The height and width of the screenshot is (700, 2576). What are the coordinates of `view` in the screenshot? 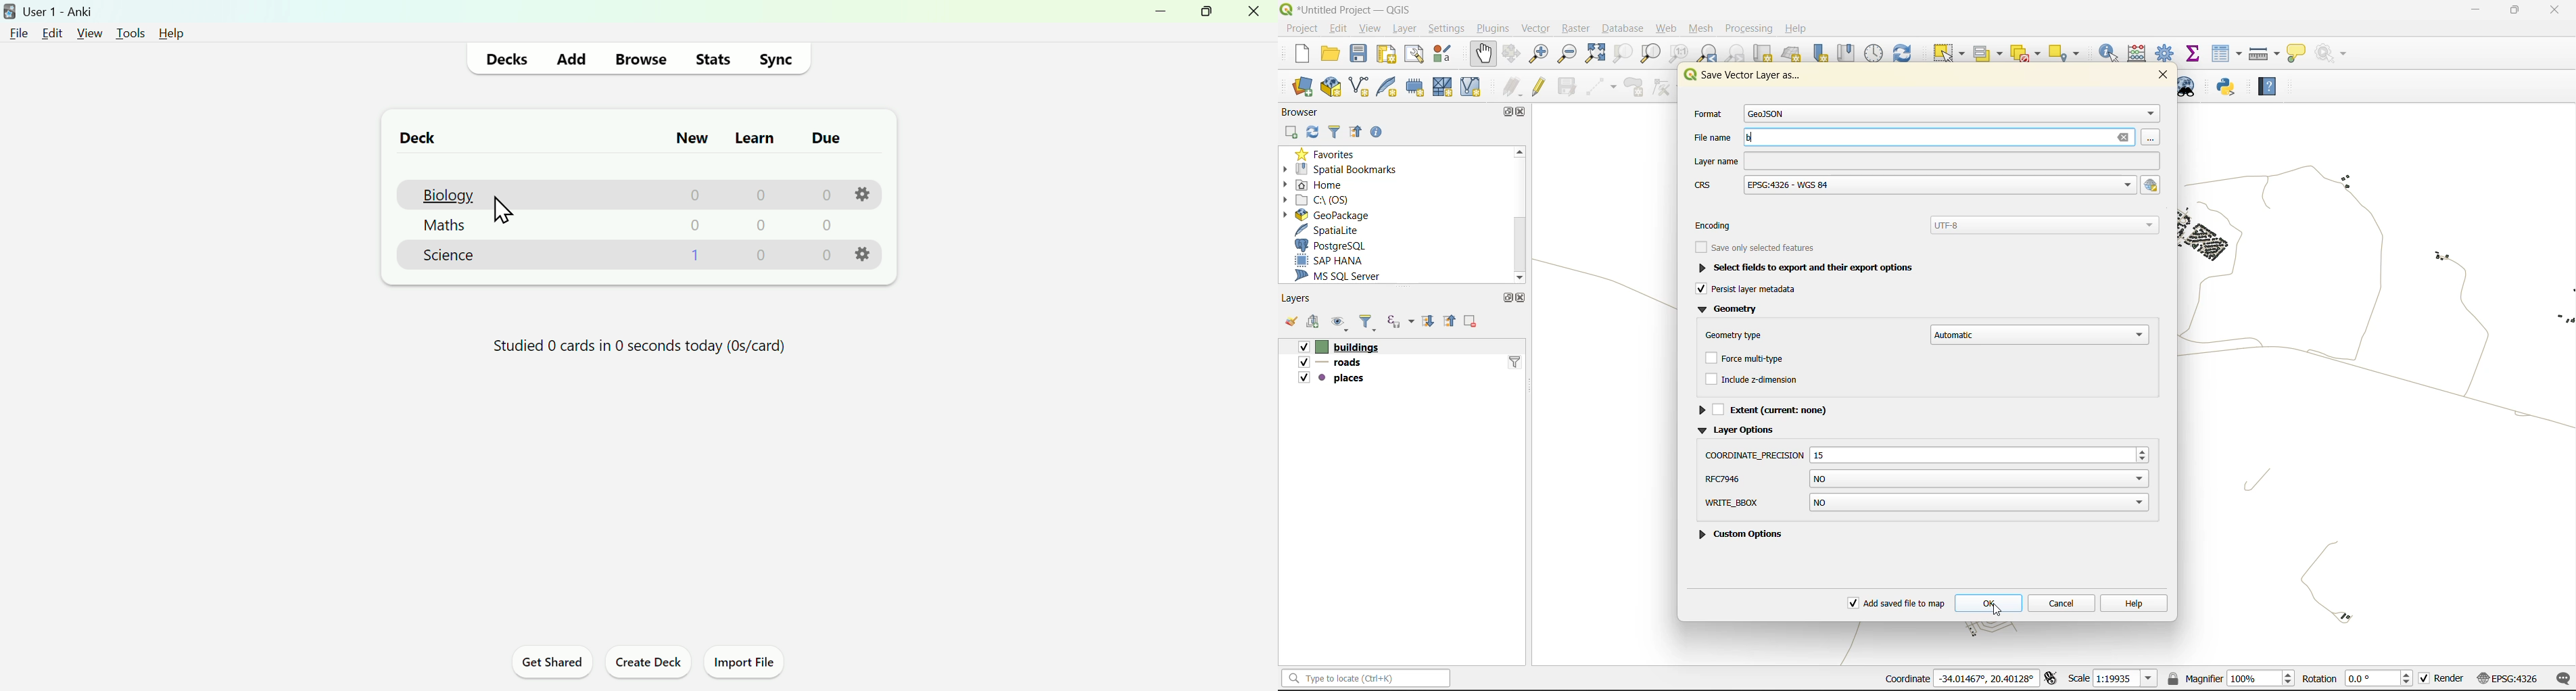 It's located at (89, 33).